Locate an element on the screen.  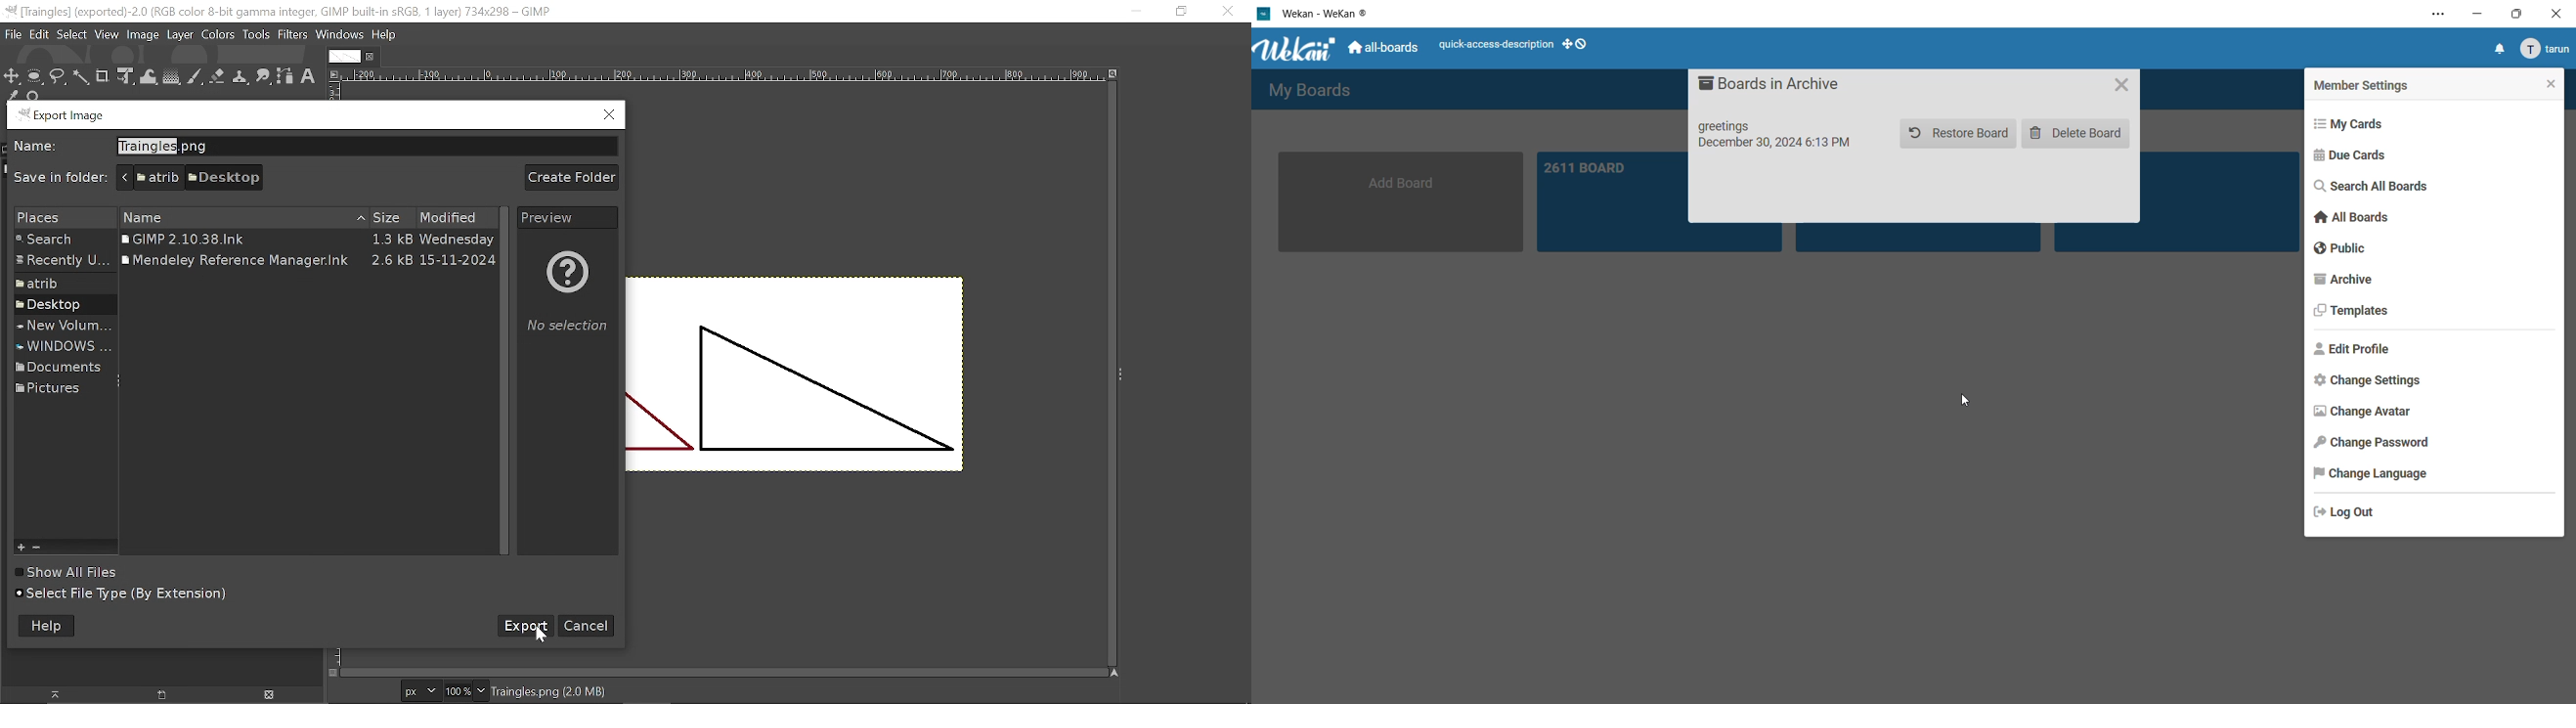
new list is located at coordinates (1919, 239).